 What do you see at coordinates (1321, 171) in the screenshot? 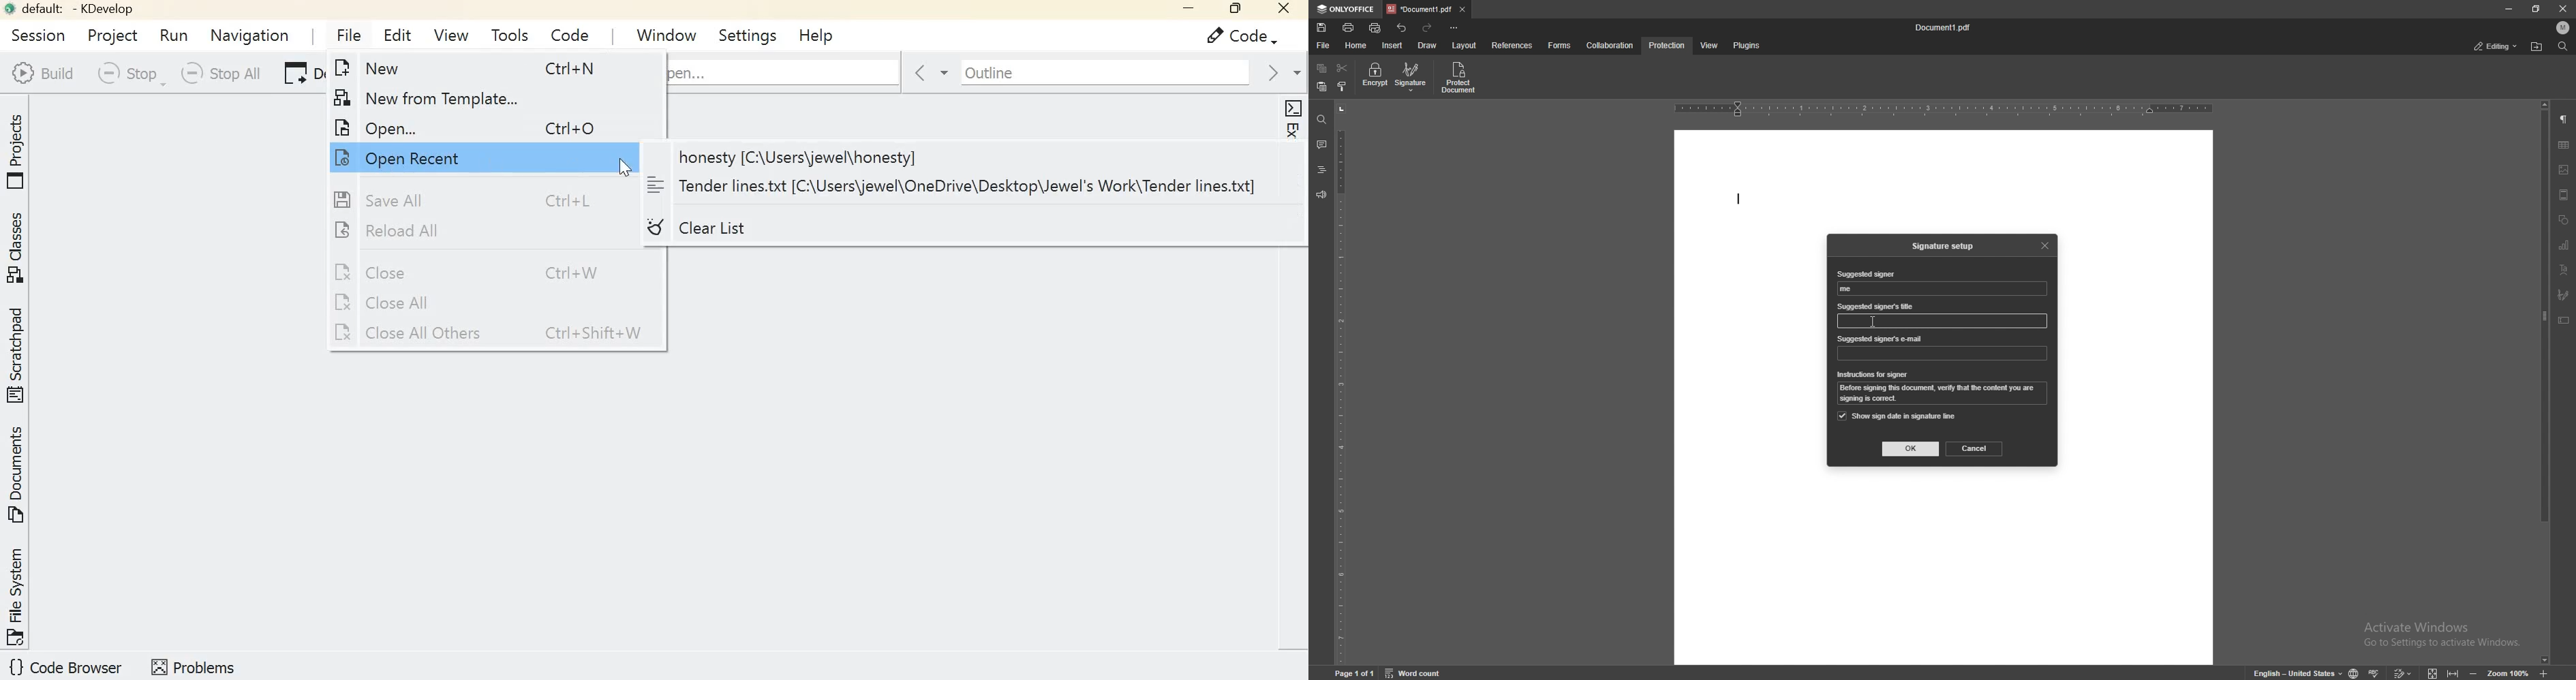
I see `heading` at bounding box center [1321, 171].